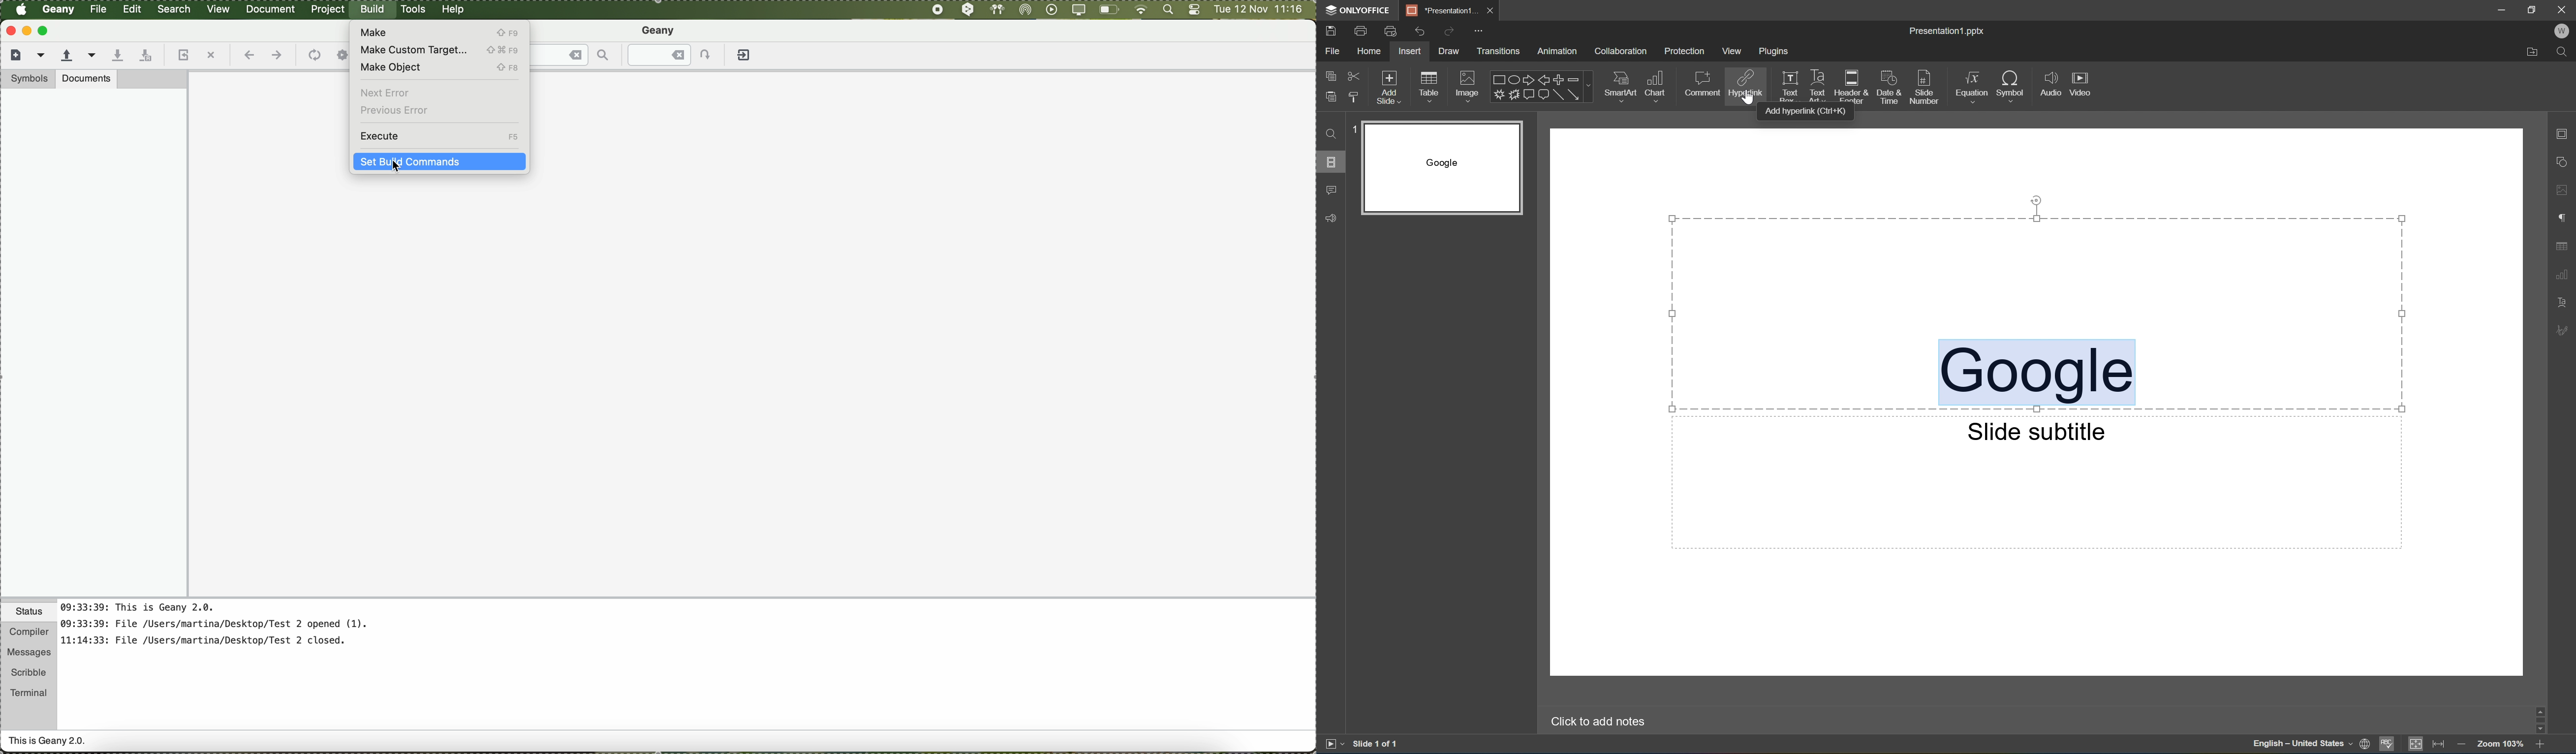 The width and height of the screenshot is (2576, 756). I want to click on minimize, so click(27, 31).